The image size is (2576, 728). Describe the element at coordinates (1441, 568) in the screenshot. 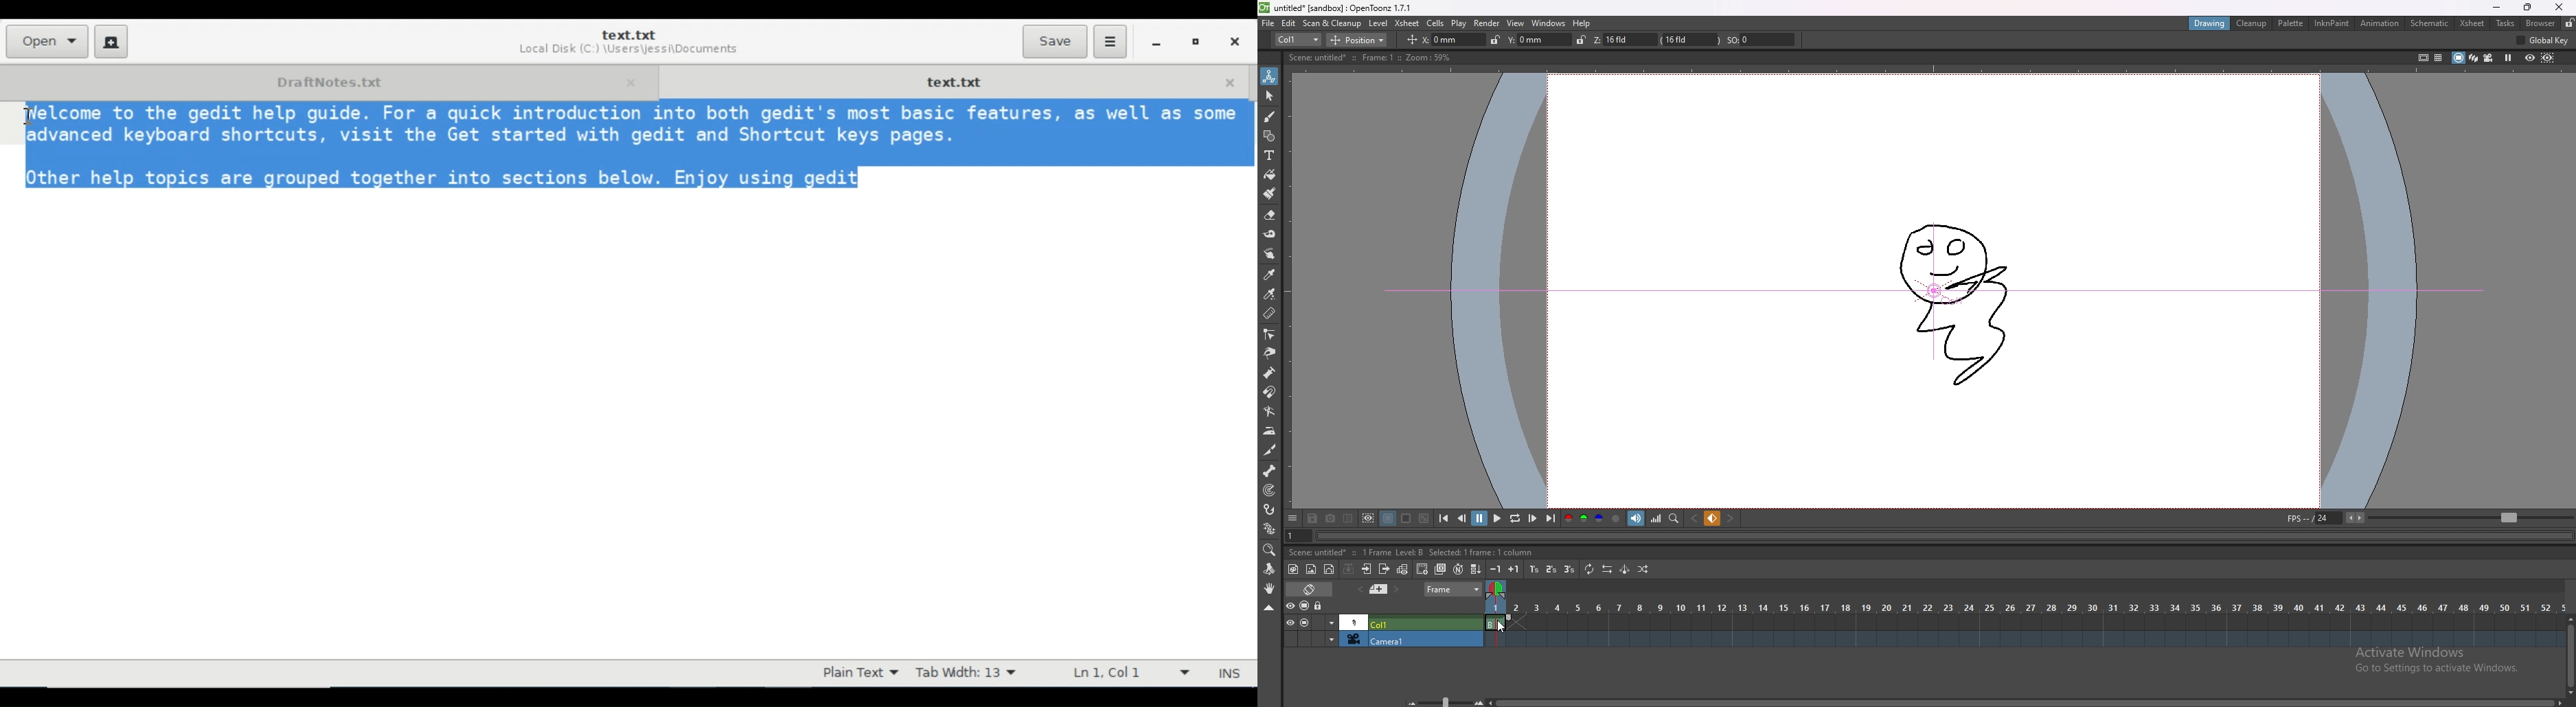

I see `duplicate drawing` at that location.